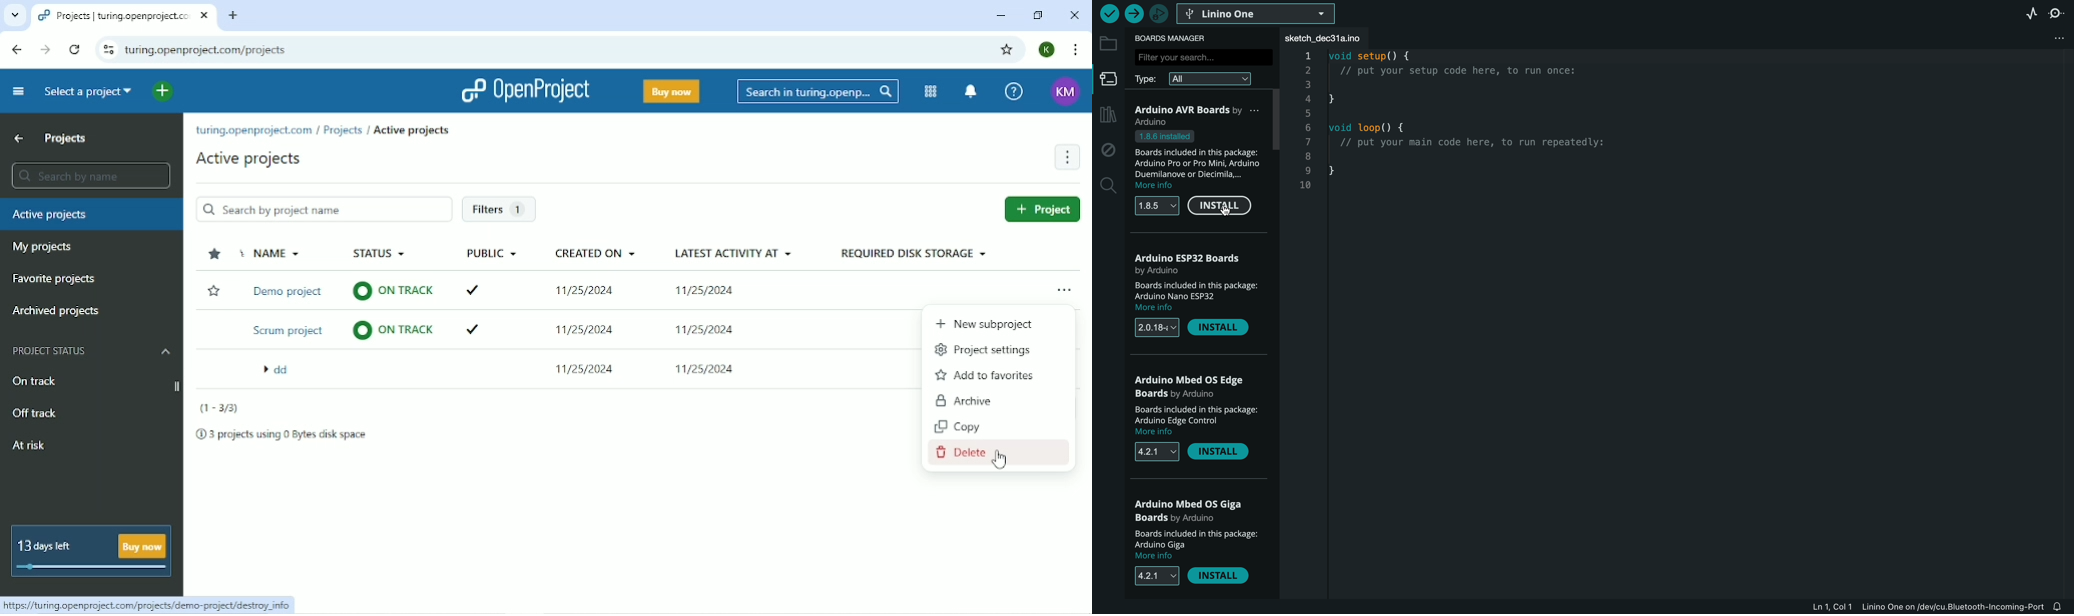 Image resolution: width=2100 pixels, height=616 pixels. What do you see at coordinates (987, 375) in the screenshot?
I see `Add to favorites` at bounding box center [987, 375].